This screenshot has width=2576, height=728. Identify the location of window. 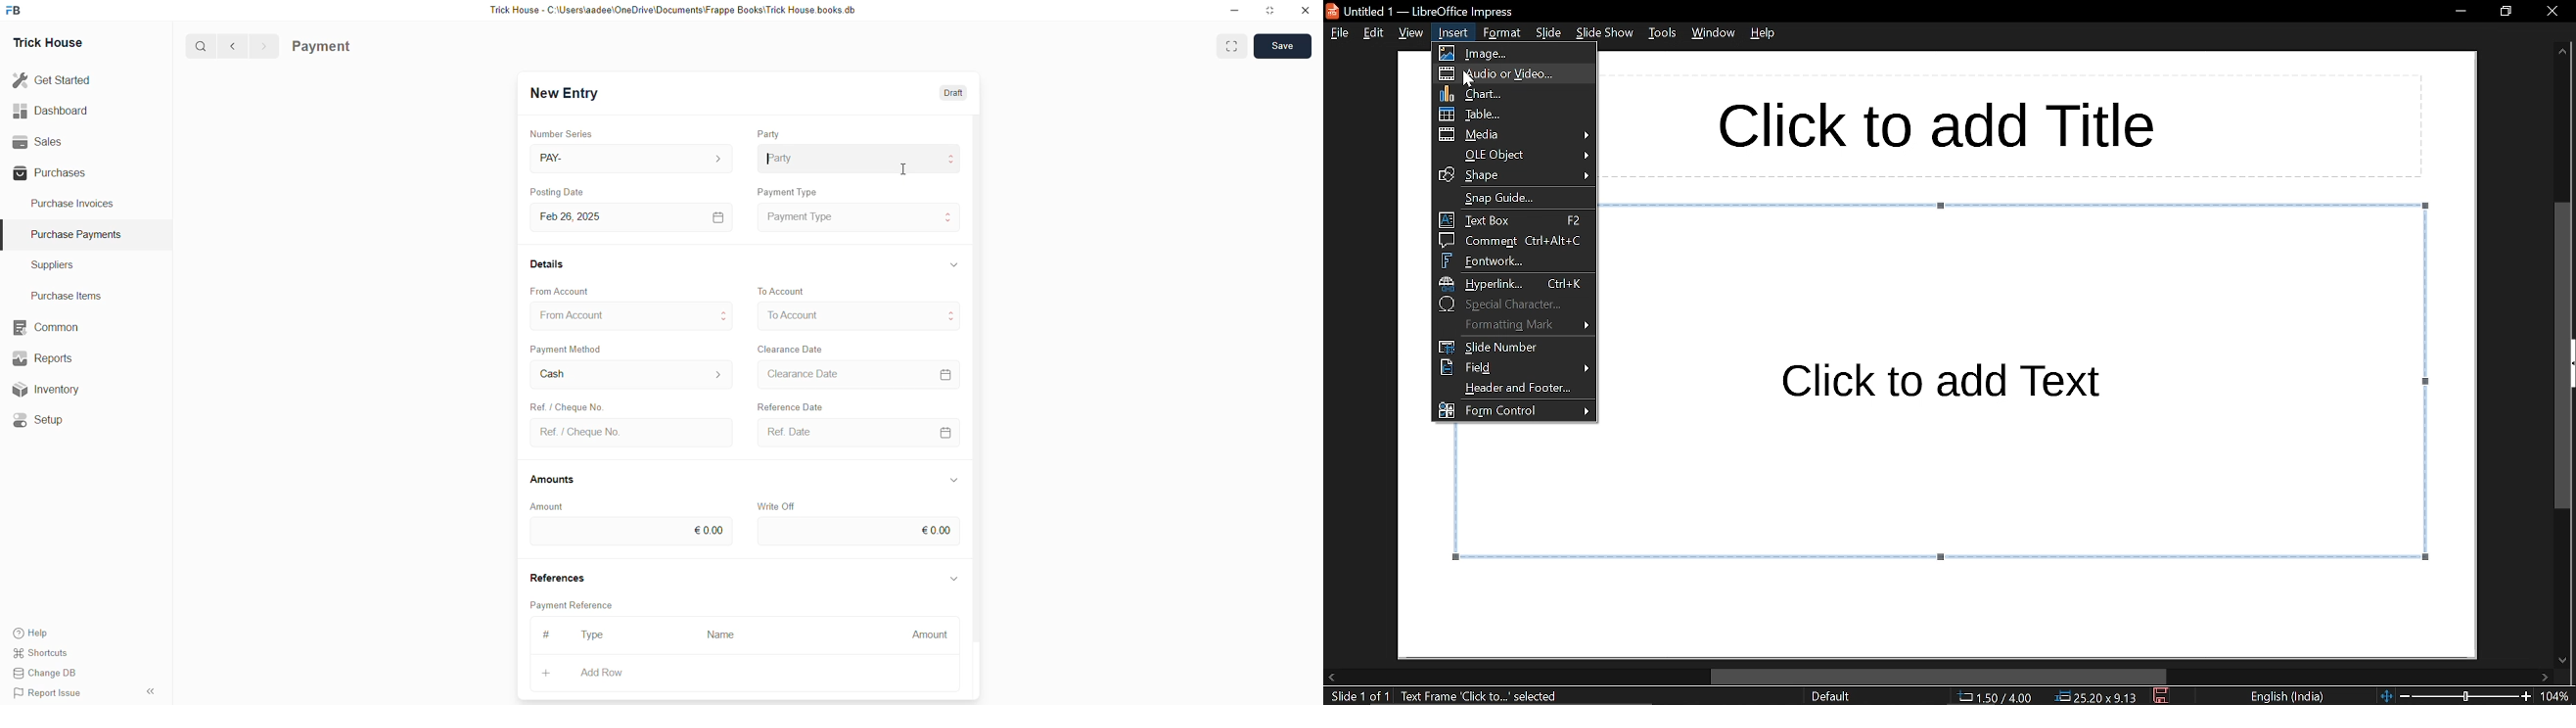
(1716, 32).